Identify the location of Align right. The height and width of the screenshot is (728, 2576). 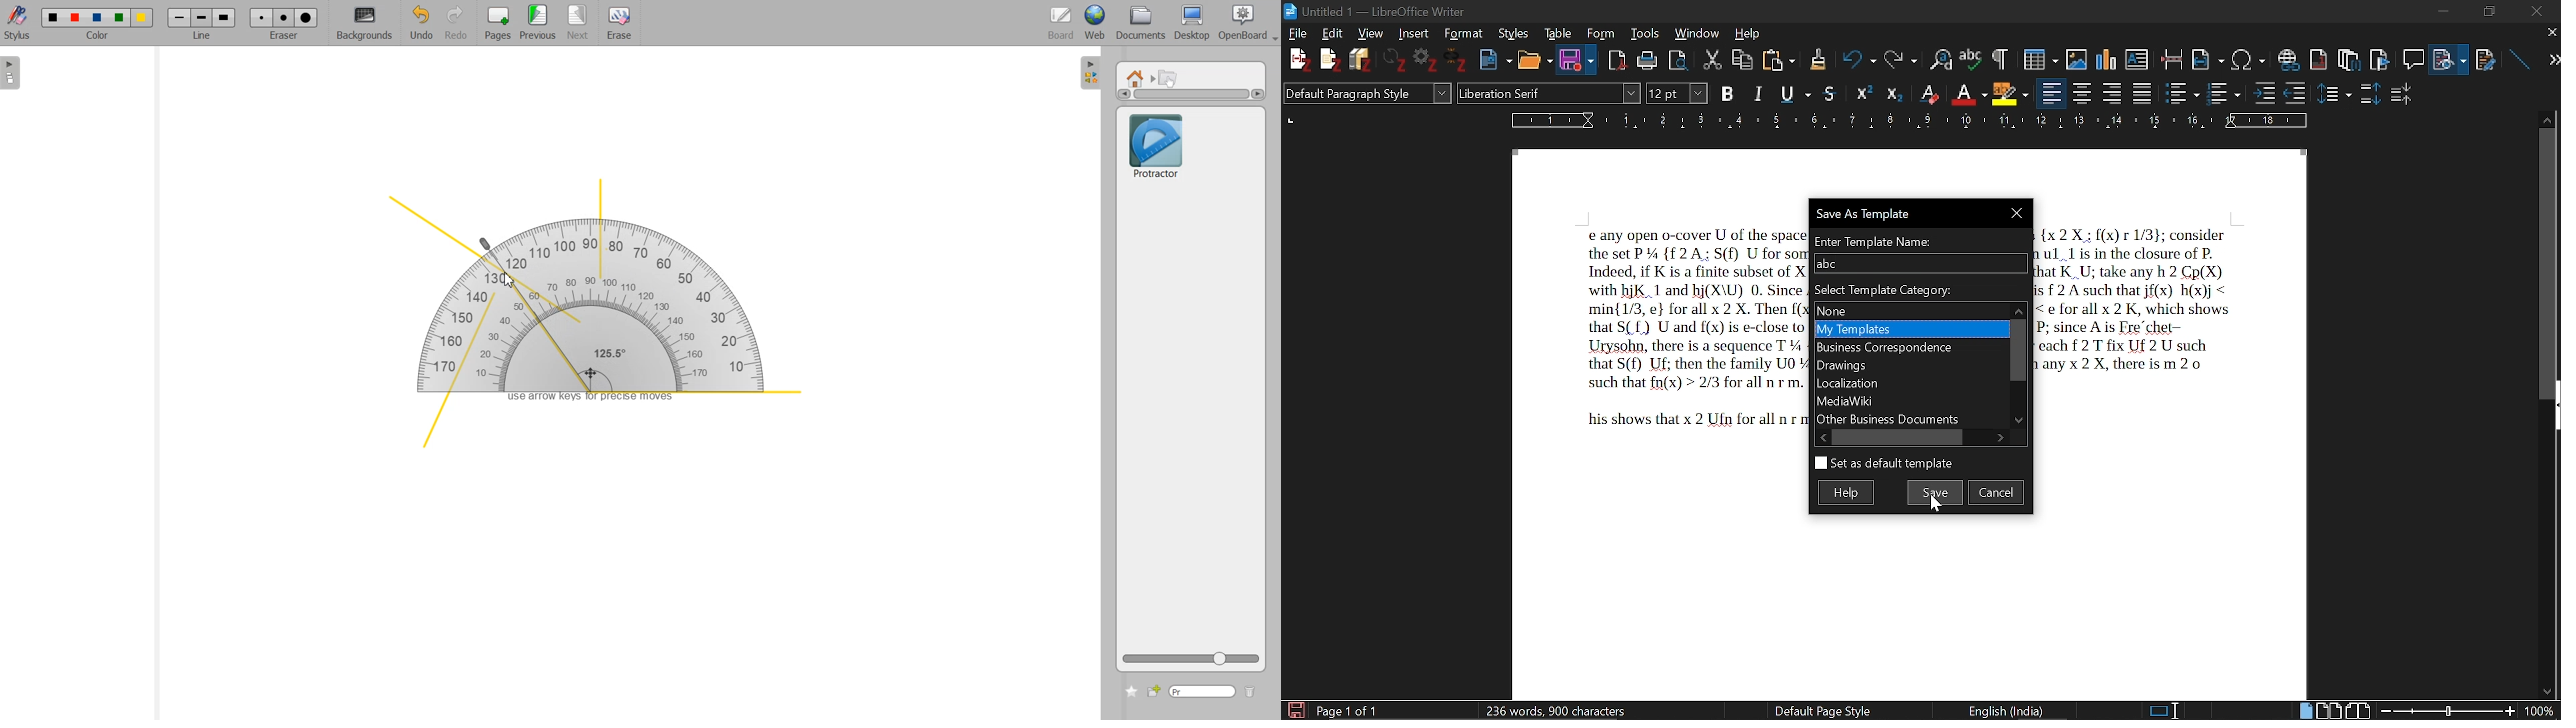
(2114, 92).